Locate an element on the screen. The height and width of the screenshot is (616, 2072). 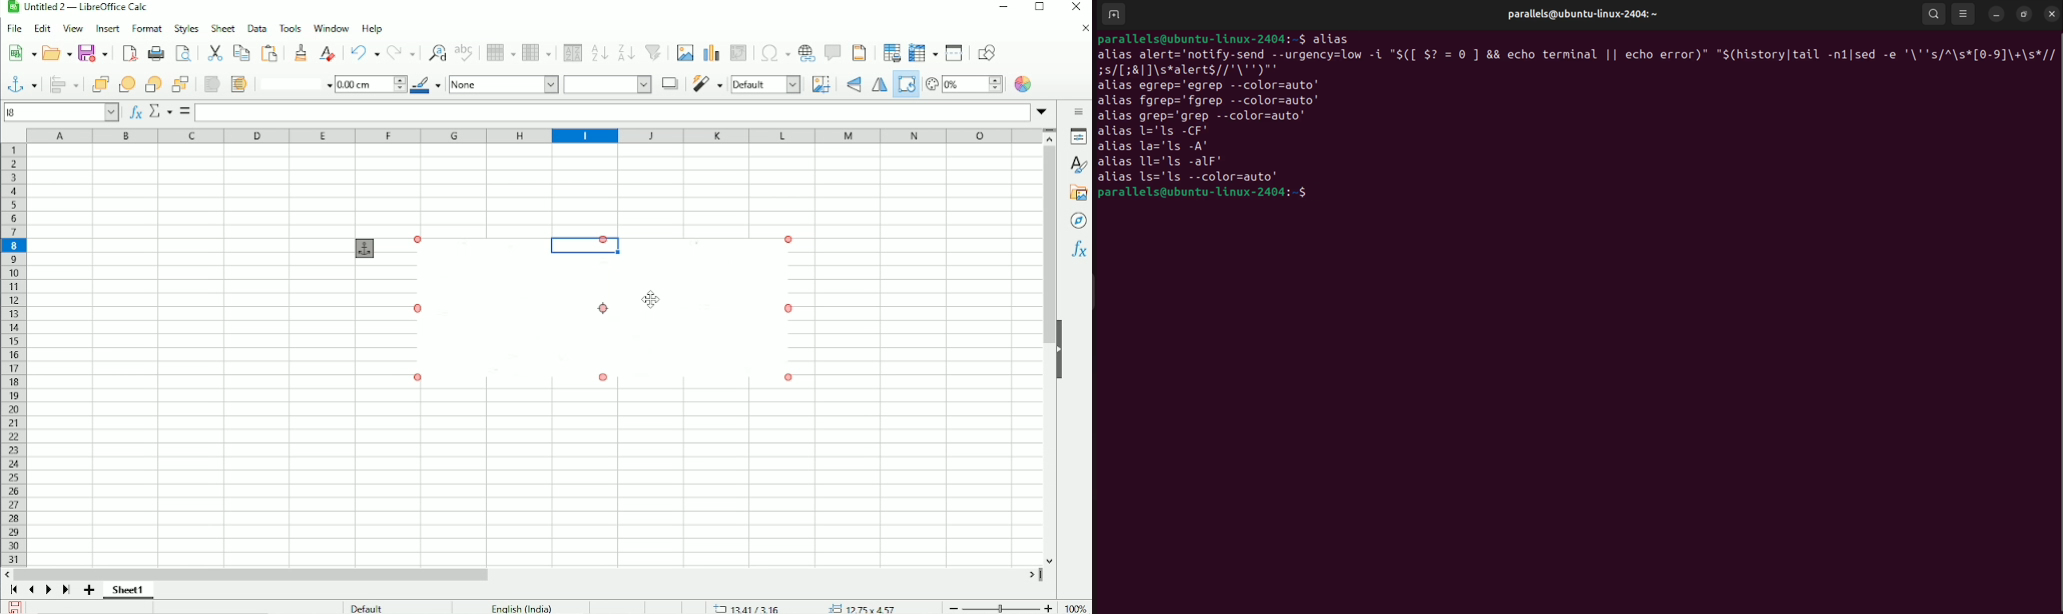
Sheet is located at coordinates (222, 28).